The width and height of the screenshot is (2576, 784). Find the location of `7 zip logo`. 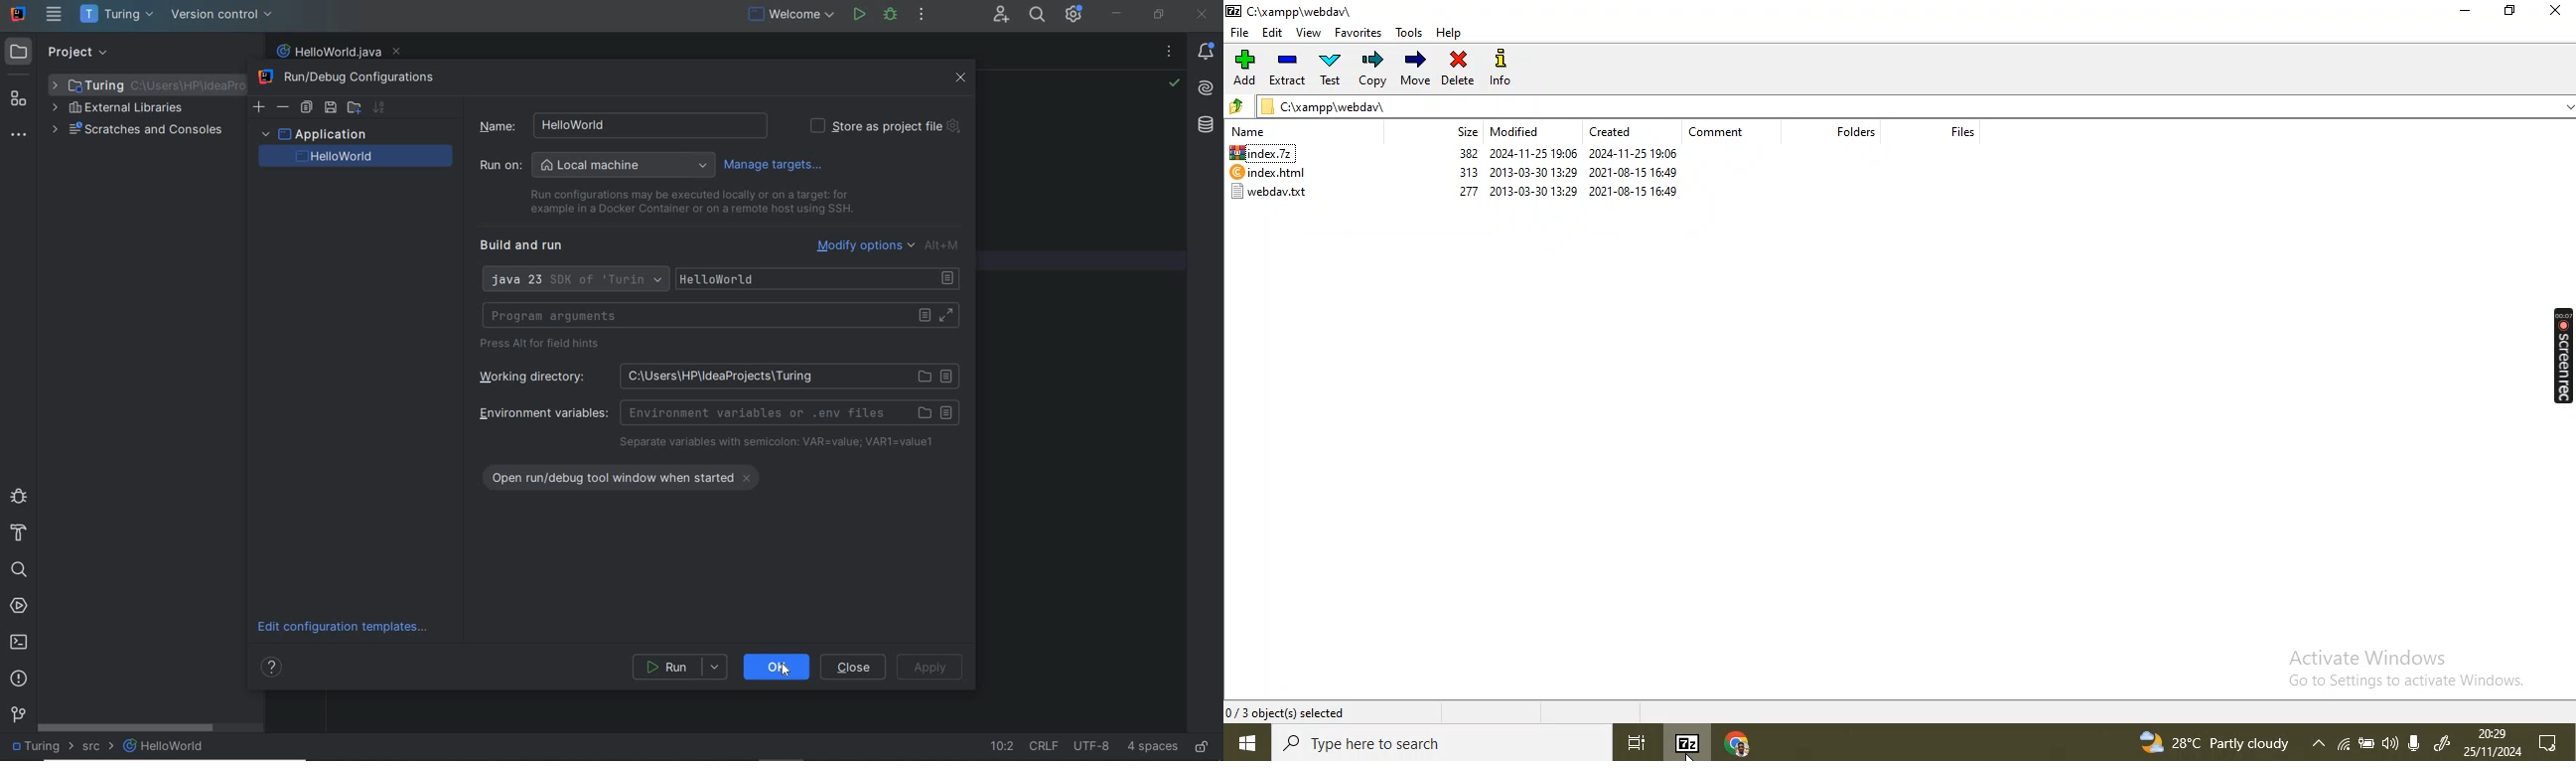

7 zip logo is located at coordinates (1233, 10).